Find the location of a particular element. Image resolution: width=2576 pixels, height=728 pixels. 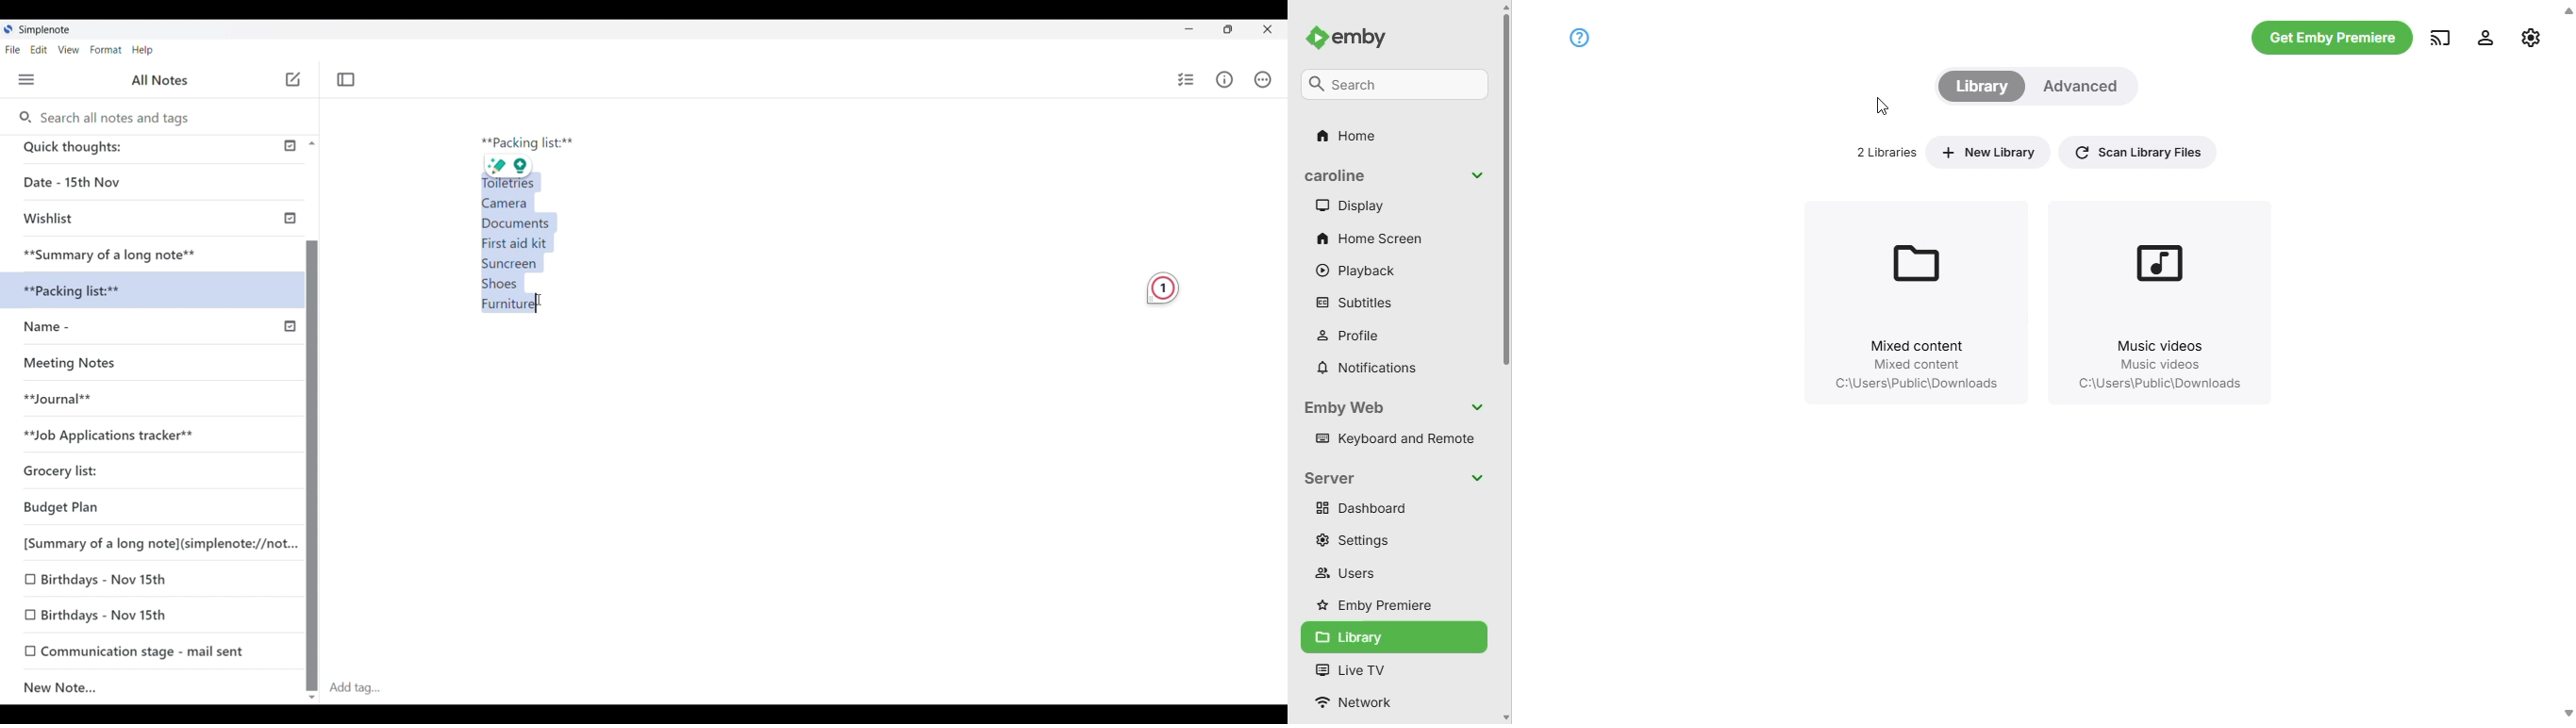

Software name is located at coordinates (46, 30).